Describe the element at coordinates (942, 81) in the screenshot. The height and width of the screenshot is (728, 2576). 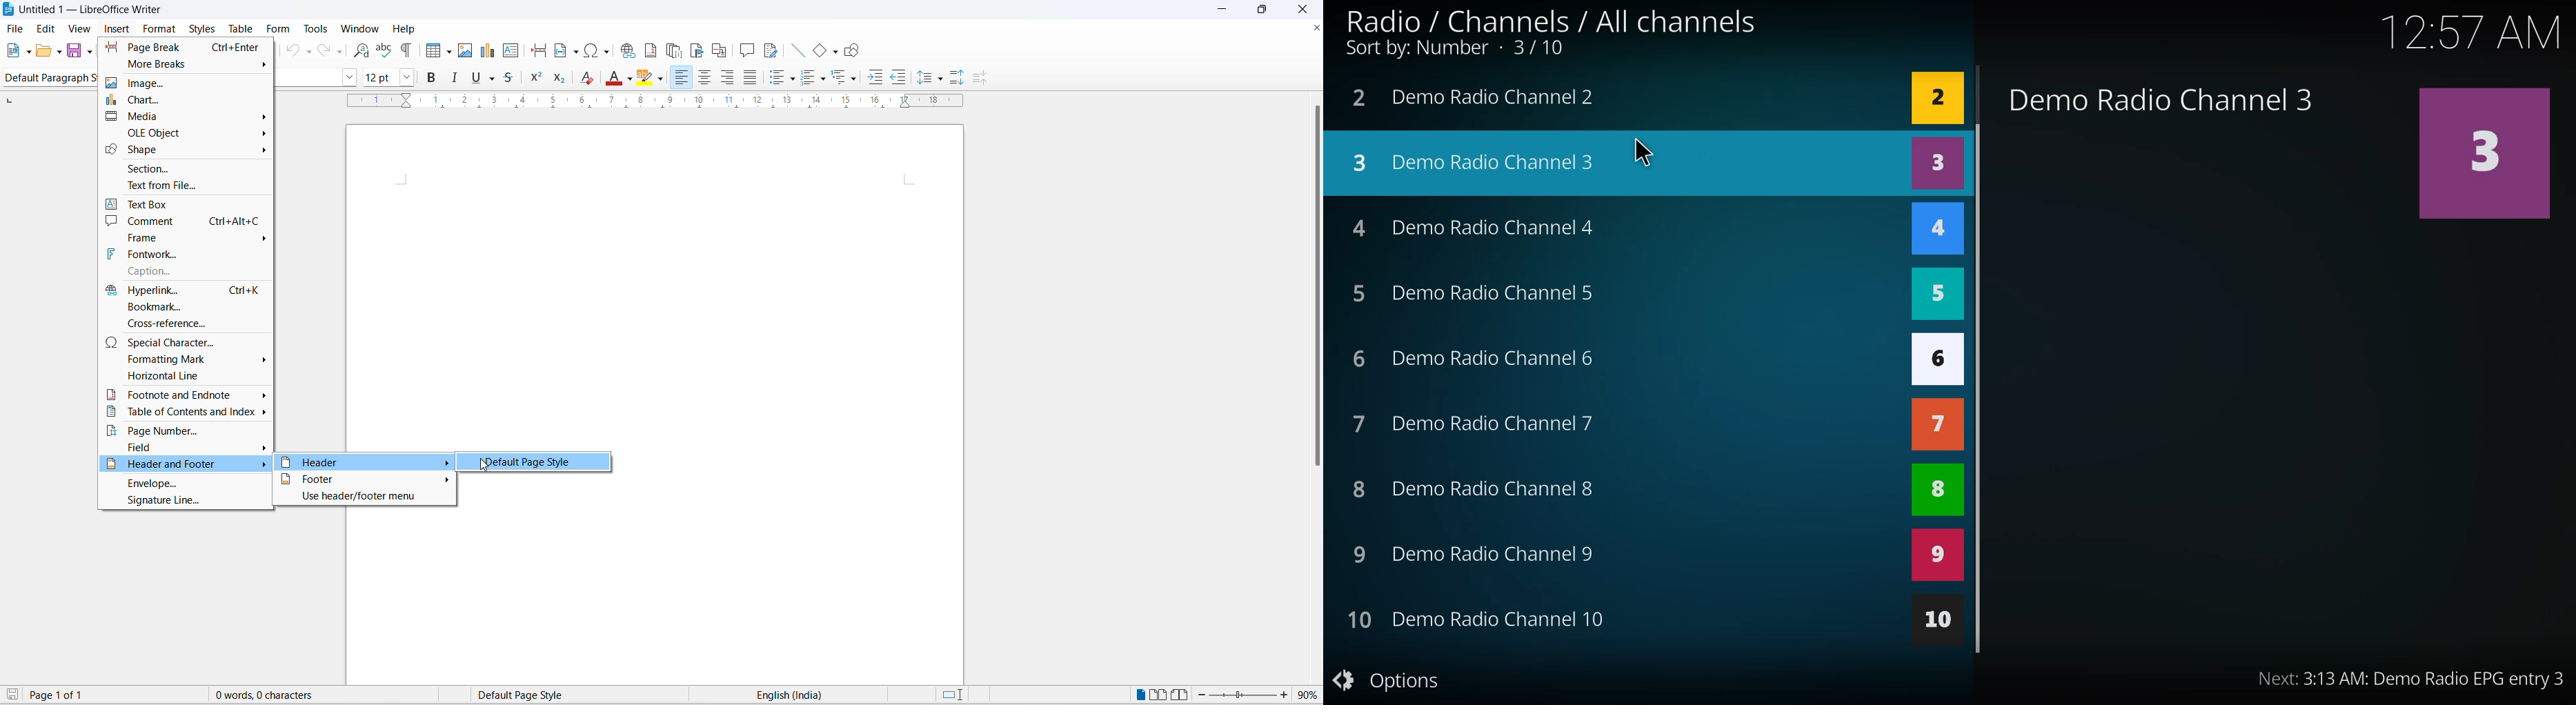
I see `line spacing options` at that location.